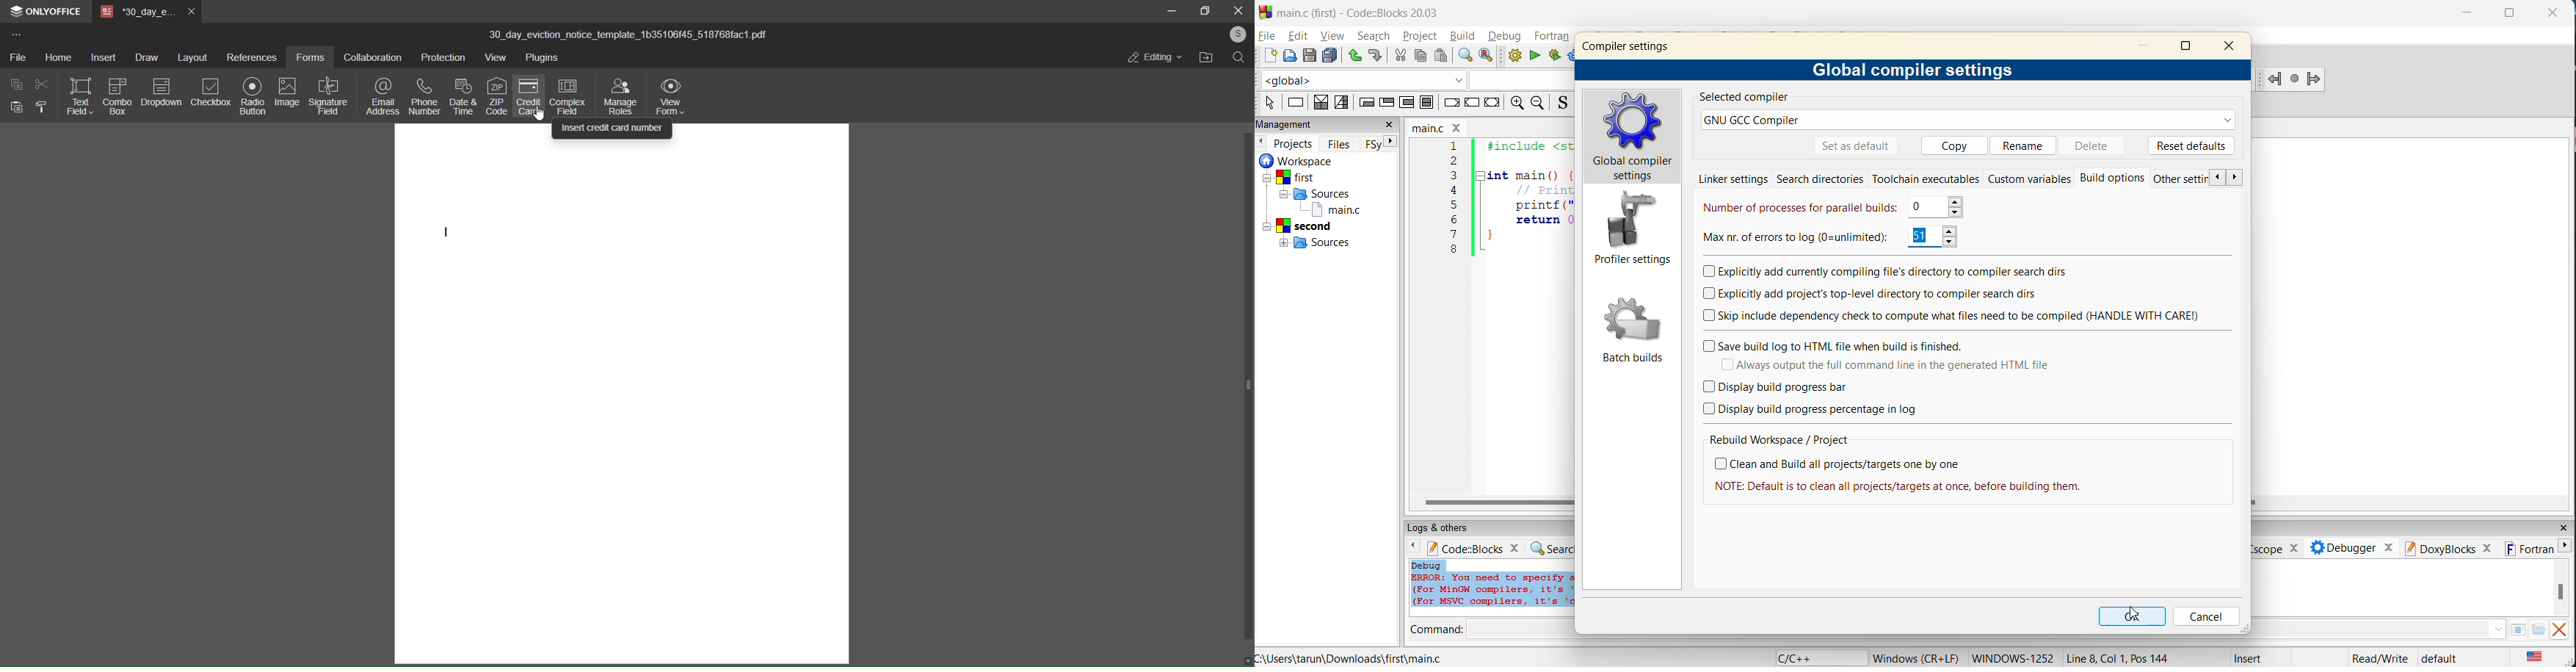 This screenshot has height=672, width=2576. What do you see at coordinates (1310, 56) in the screenshot?
I see `save` at bounding box center [1310, 56].